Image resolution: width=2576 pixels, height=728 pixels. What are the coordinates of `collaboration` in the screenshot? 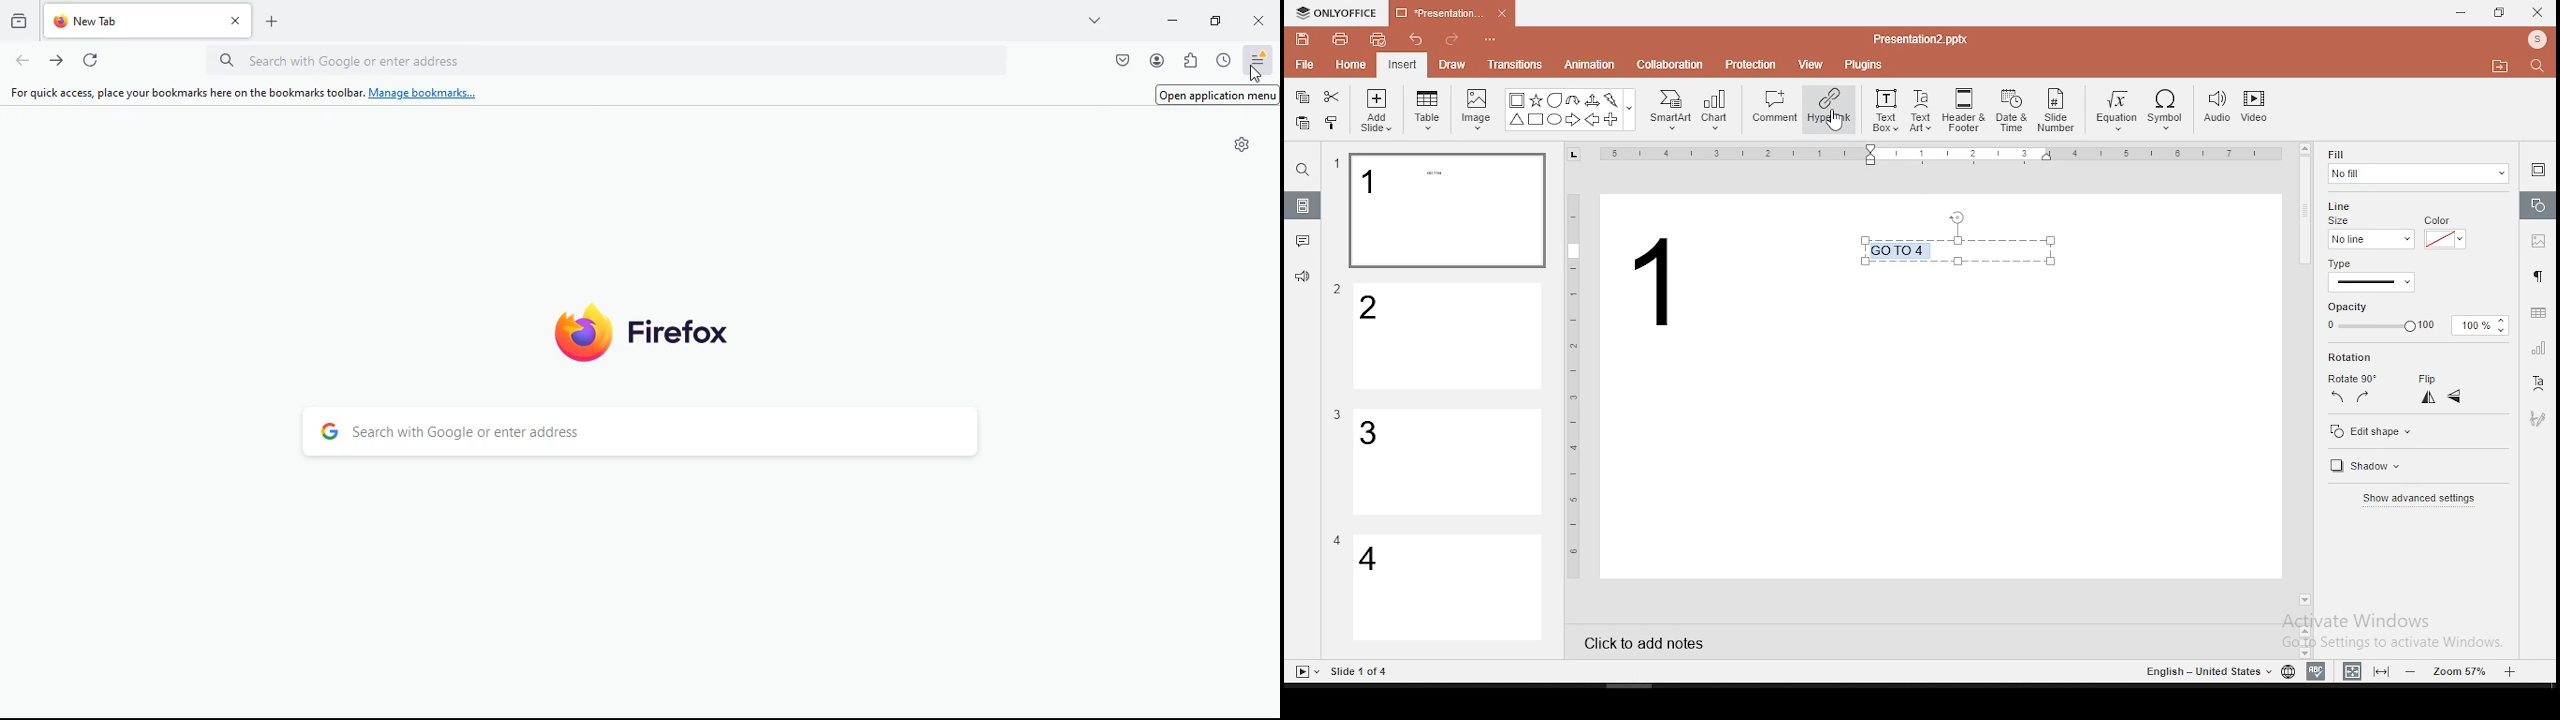 It's located at (1672, 63).